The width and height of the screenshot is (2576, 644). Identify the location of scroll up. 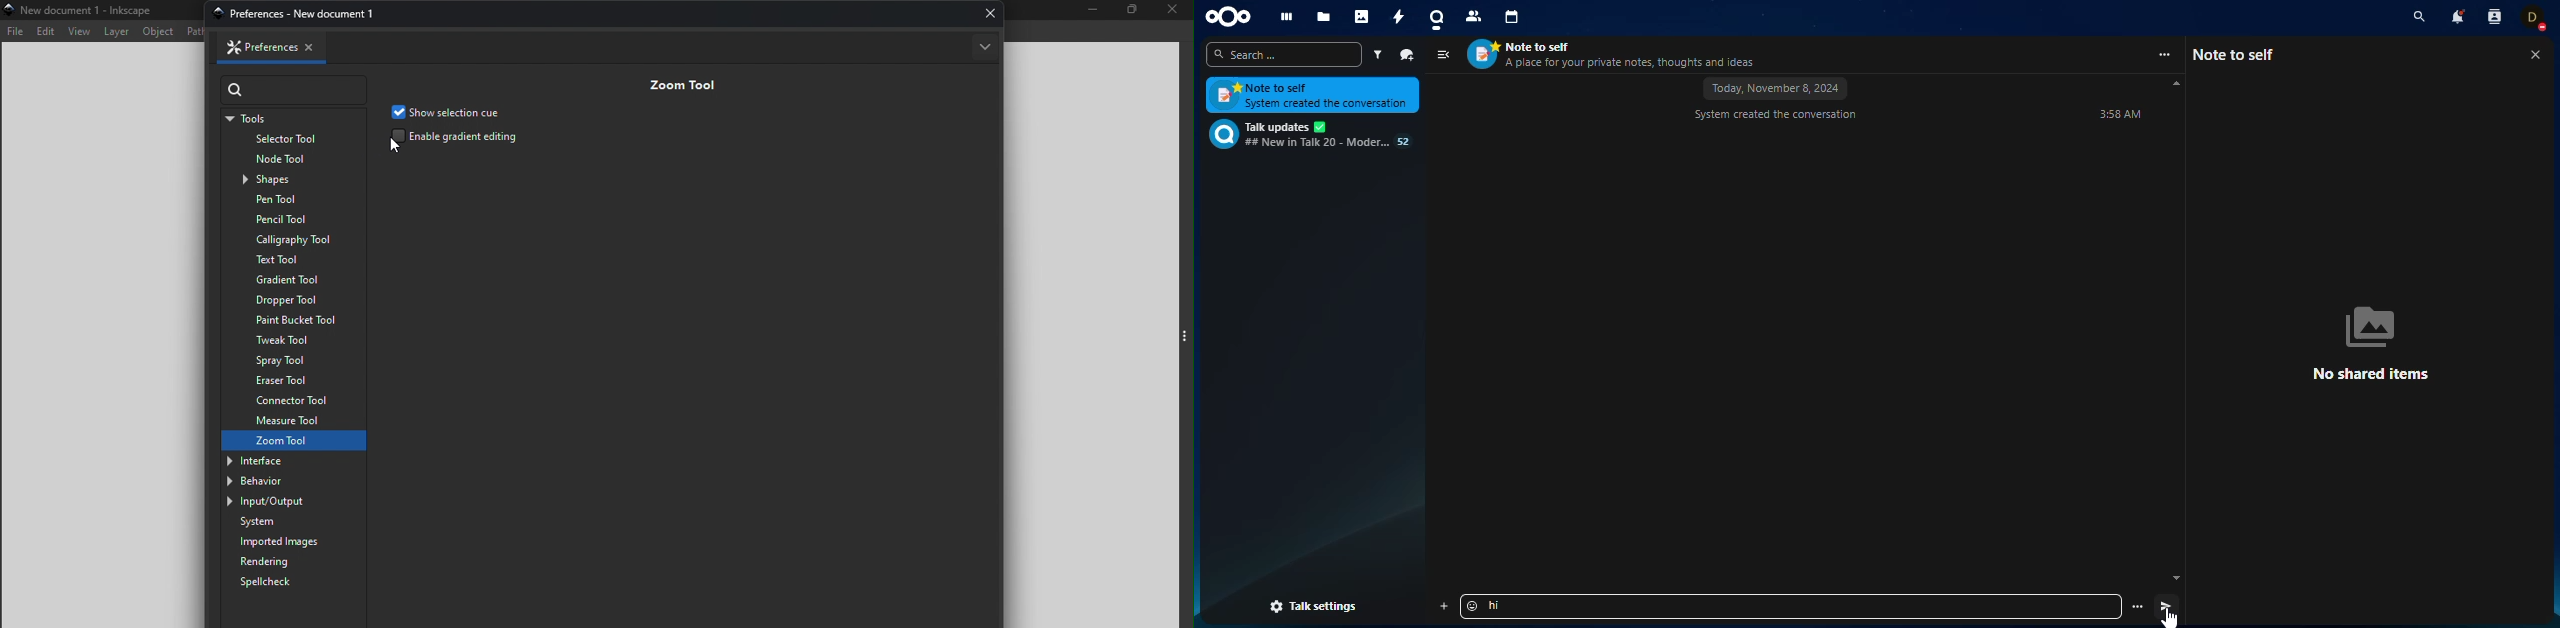
(2176, 84).